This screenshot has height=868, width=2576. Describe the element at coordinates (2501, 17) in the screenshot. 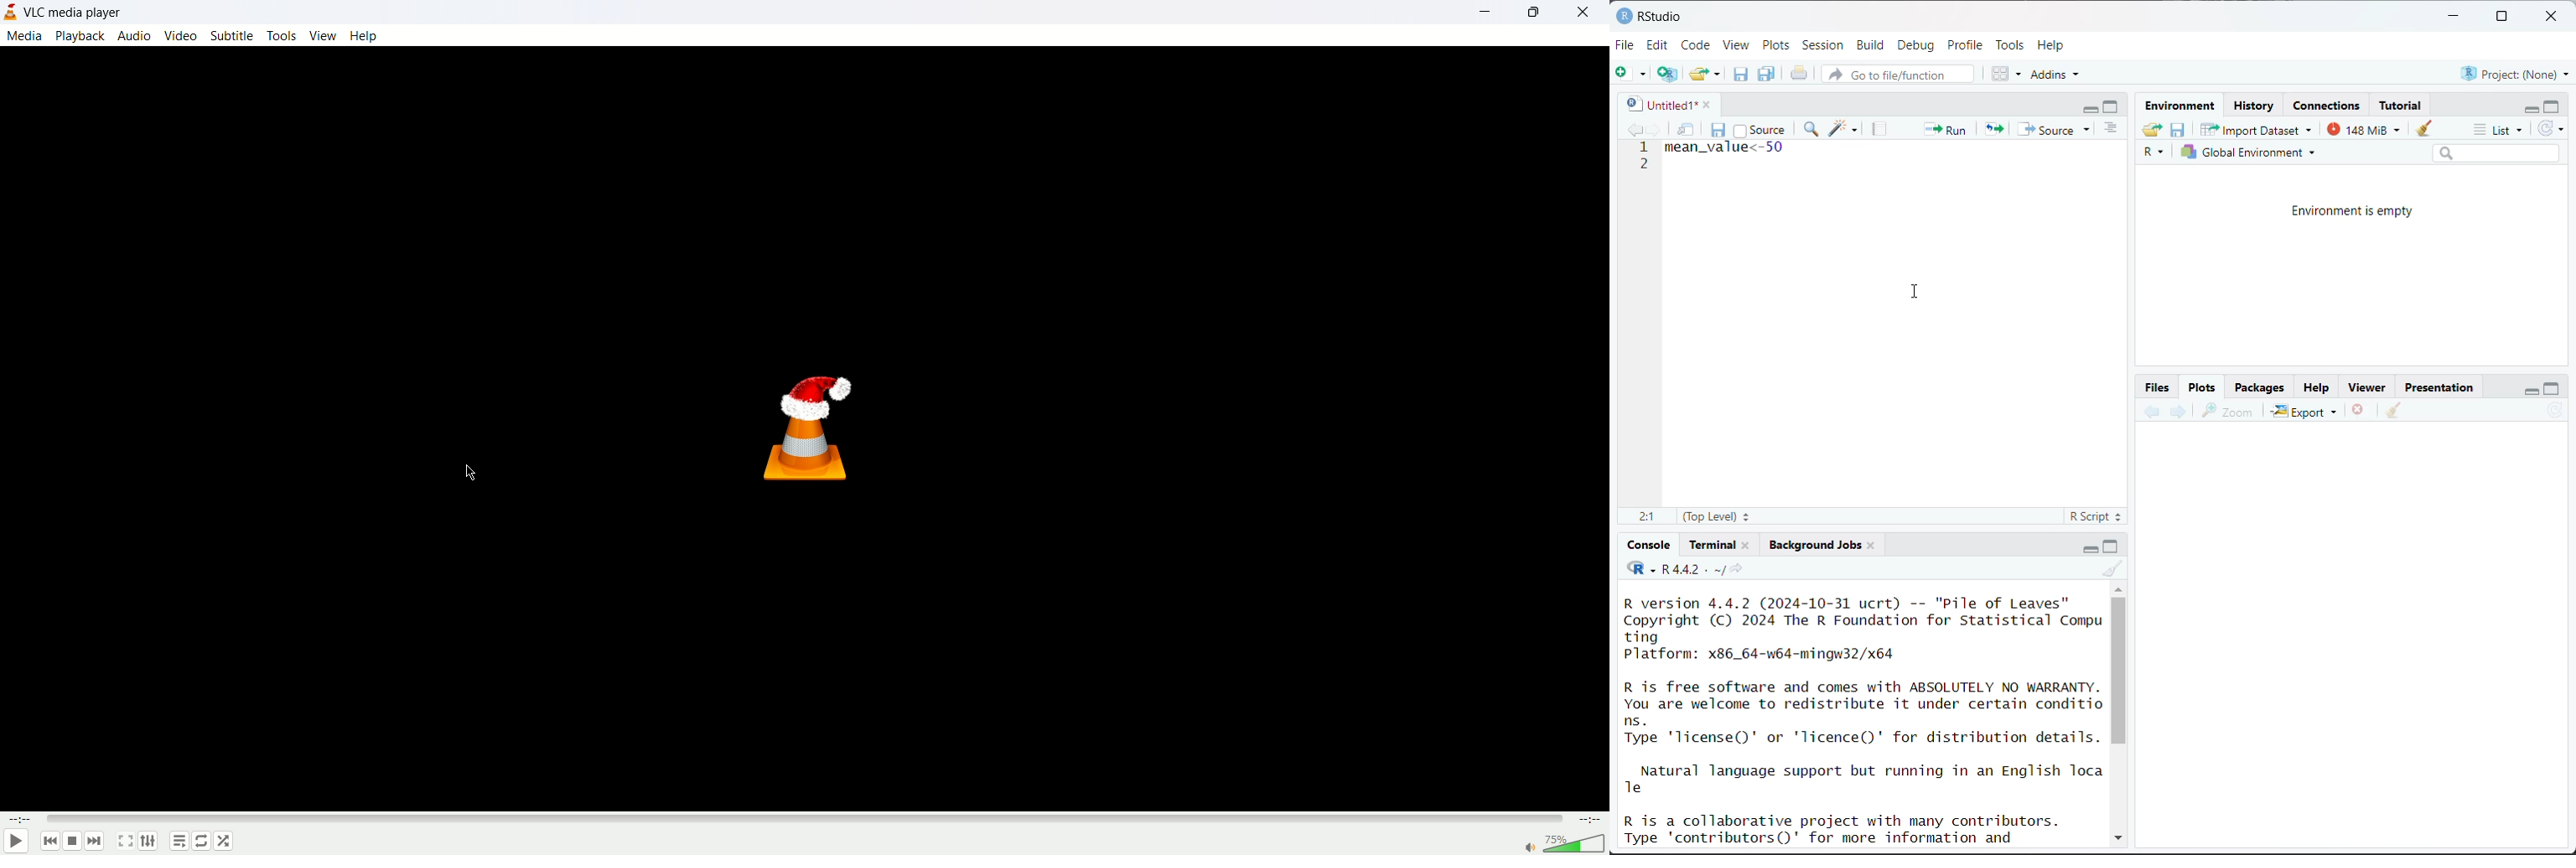

I see `maximize` at that location.